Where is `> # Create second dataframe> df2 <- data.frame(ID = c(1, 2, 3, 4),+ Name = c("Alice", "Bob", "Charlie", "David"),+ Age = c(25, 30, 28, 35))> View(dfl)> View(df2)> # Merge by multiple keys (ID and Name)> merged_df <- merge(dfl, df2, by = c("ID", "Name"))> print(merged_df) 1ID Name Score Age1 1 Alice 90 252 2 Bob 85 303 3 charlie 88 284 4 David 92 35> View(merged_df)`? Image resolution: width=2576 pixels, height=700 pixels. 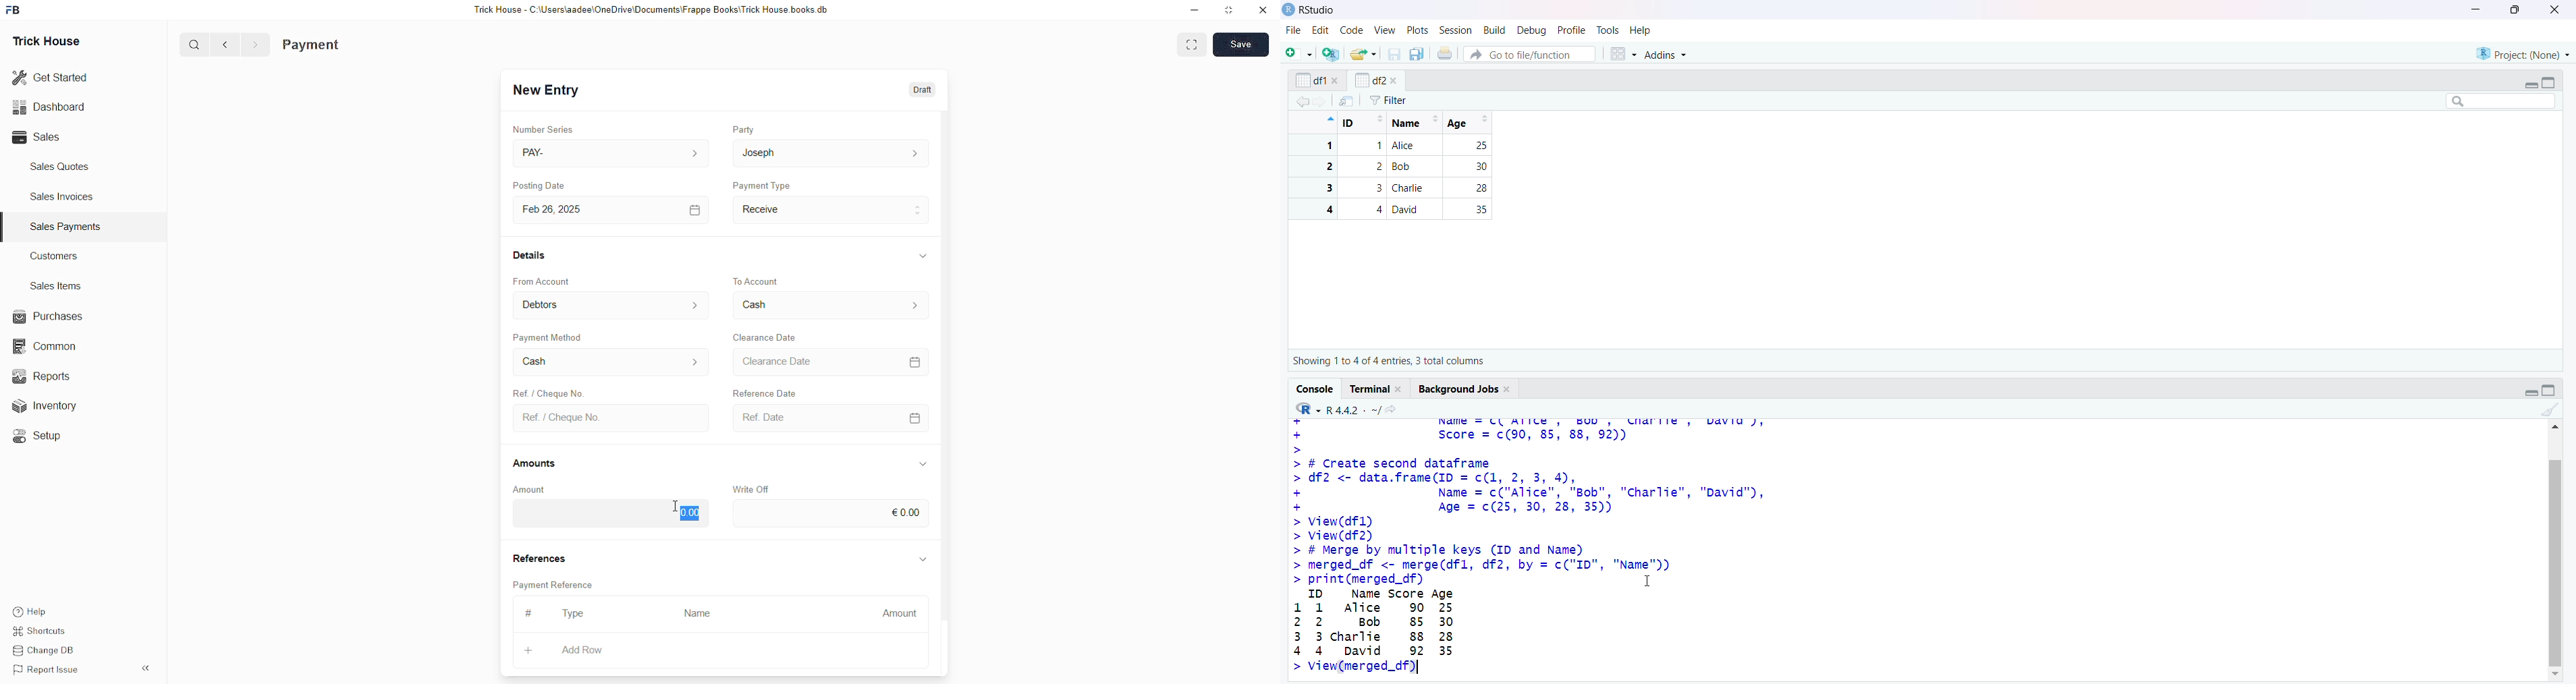 > # Create second dataframe> df2 <- data.frame(ID = c(1, 2, 3, 4),+ Name = c("Alice", "Bob", "Charlie", "David"),+ Age = c(25, 30, 28, 35))> View(dfl)> View(df2)> # Merge by multiple keys (ID and Name)> merged_df <- merge(dfl, df2, by = c("ID", "Name"))> print(merged_df) 1ID Name Score Age1 1 Alice 90 252 2 Bob 85 303 3 charlie 88 284 4 David 92 35> View(merged_df) is located at coordinates (1530, 566).